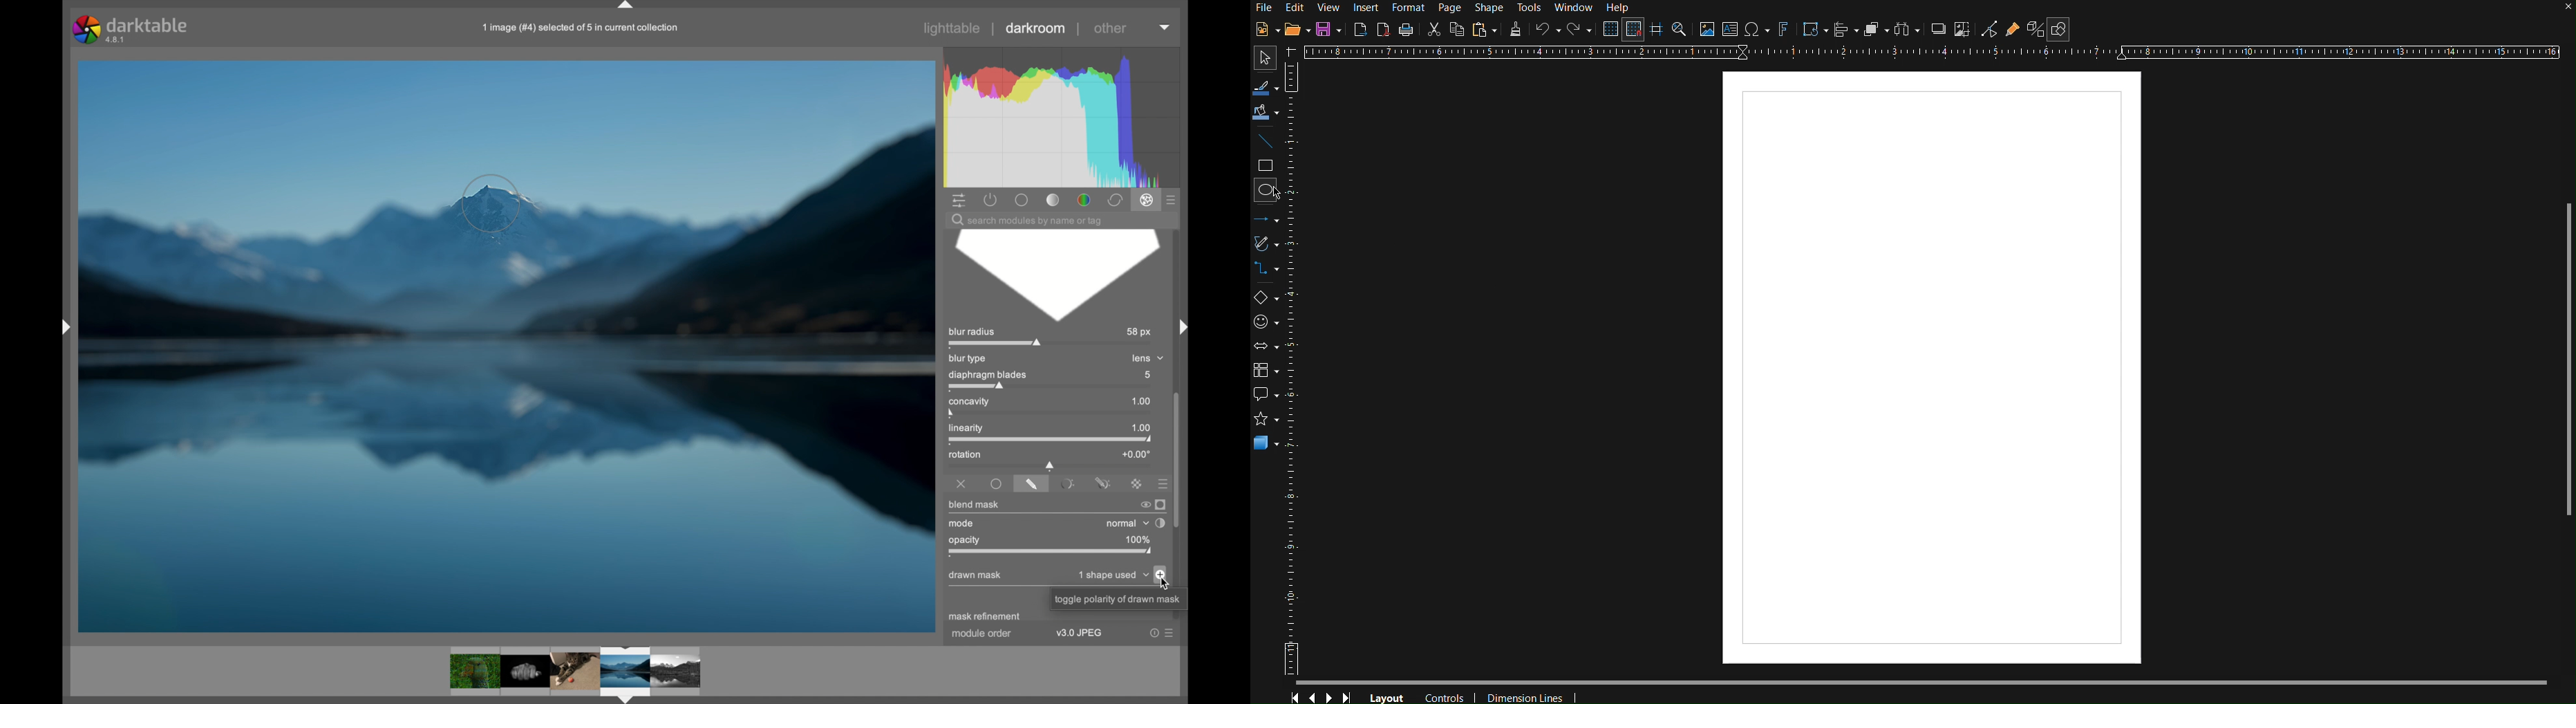 The image size is (2576, 728). Describe the element at coordinates (1548, 30) in the screenshot. I see `Undo` at that location.